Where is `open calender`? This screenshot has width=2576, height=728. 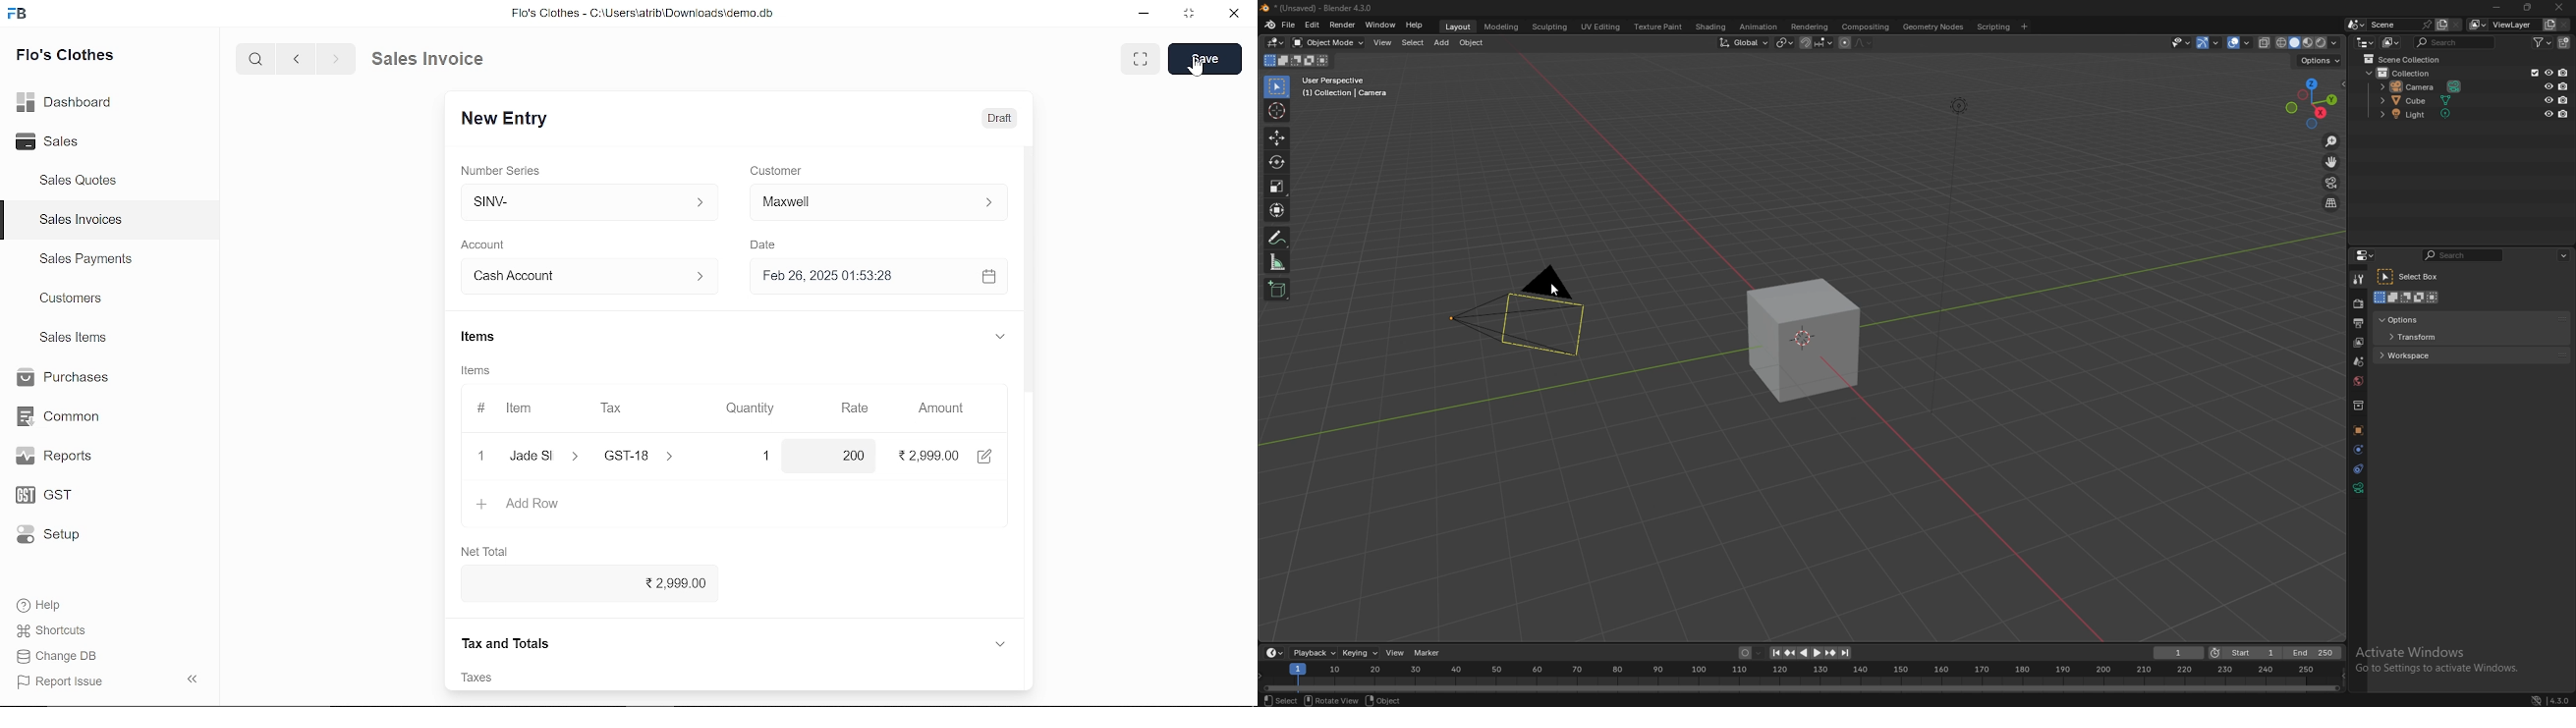
open calender is located at coordinates (988, 276).